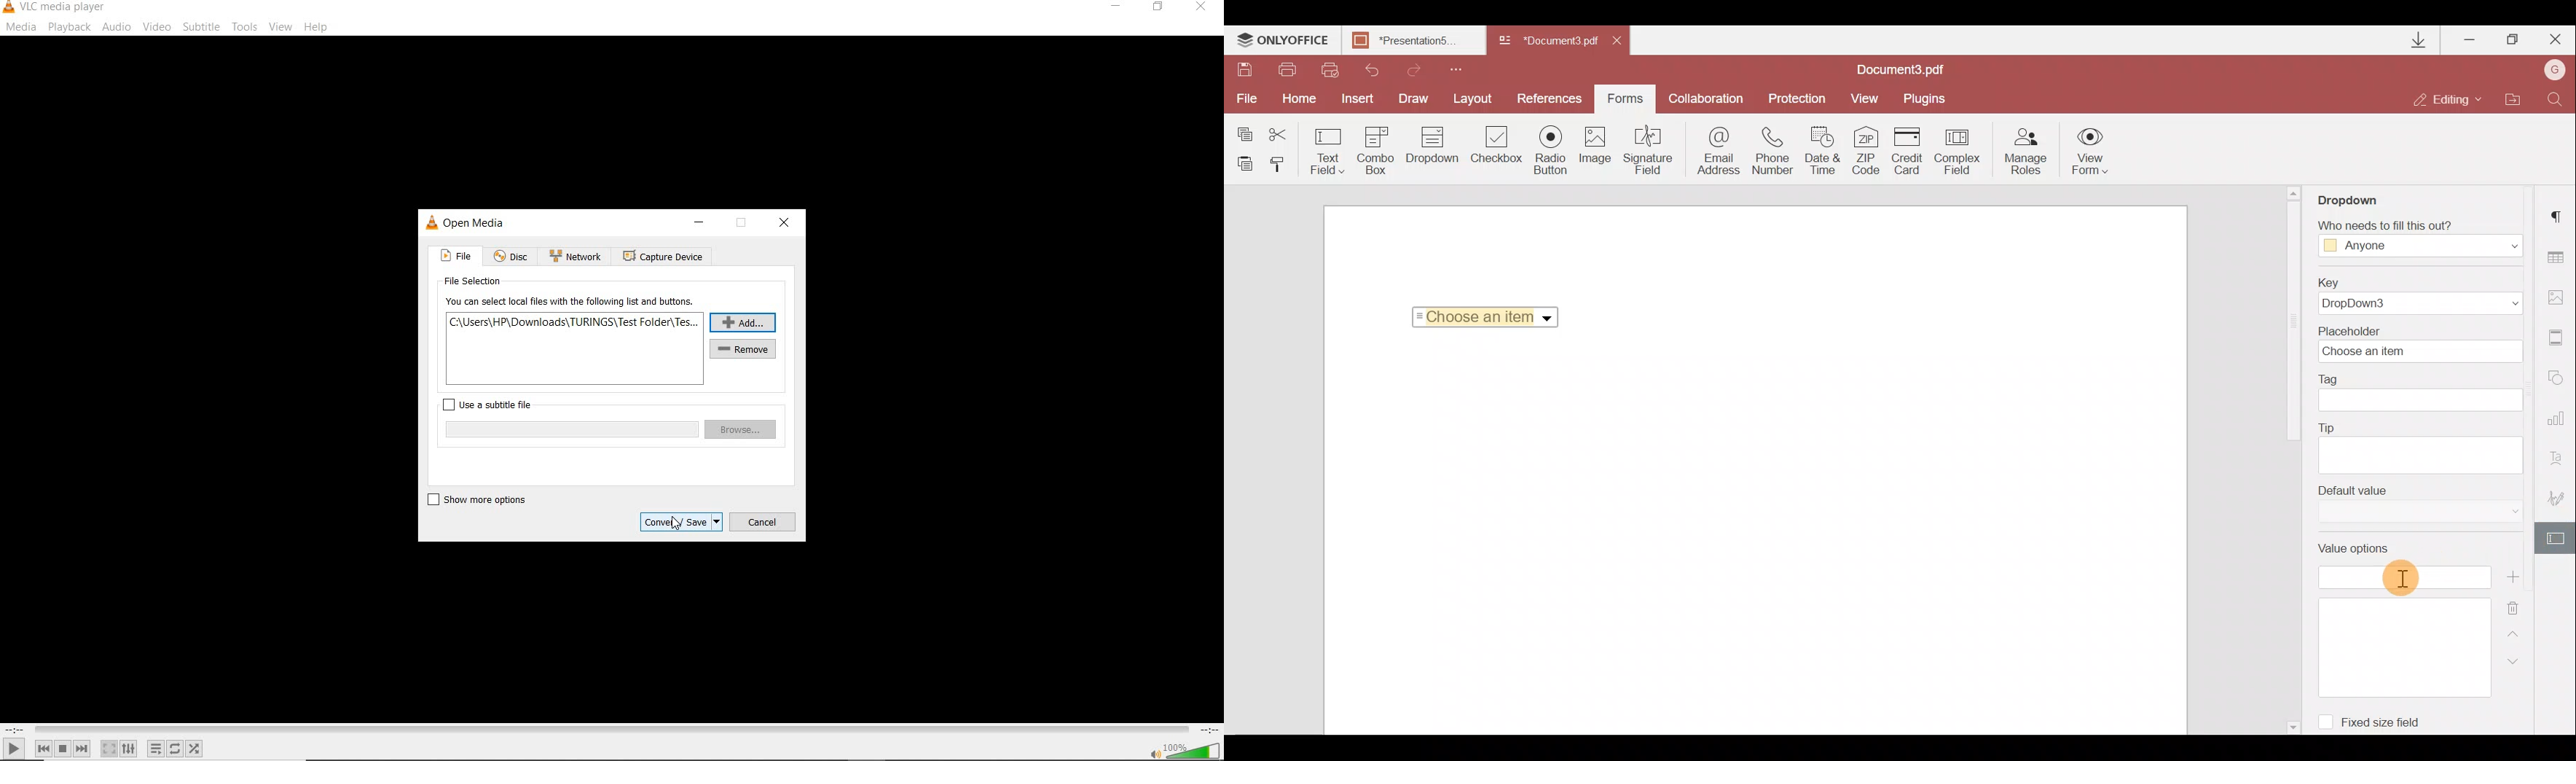 This screenshot has height=784, width=2576. Describe the element at coordinates (741, 225) in the screenshot. I see `restore down` at that location.